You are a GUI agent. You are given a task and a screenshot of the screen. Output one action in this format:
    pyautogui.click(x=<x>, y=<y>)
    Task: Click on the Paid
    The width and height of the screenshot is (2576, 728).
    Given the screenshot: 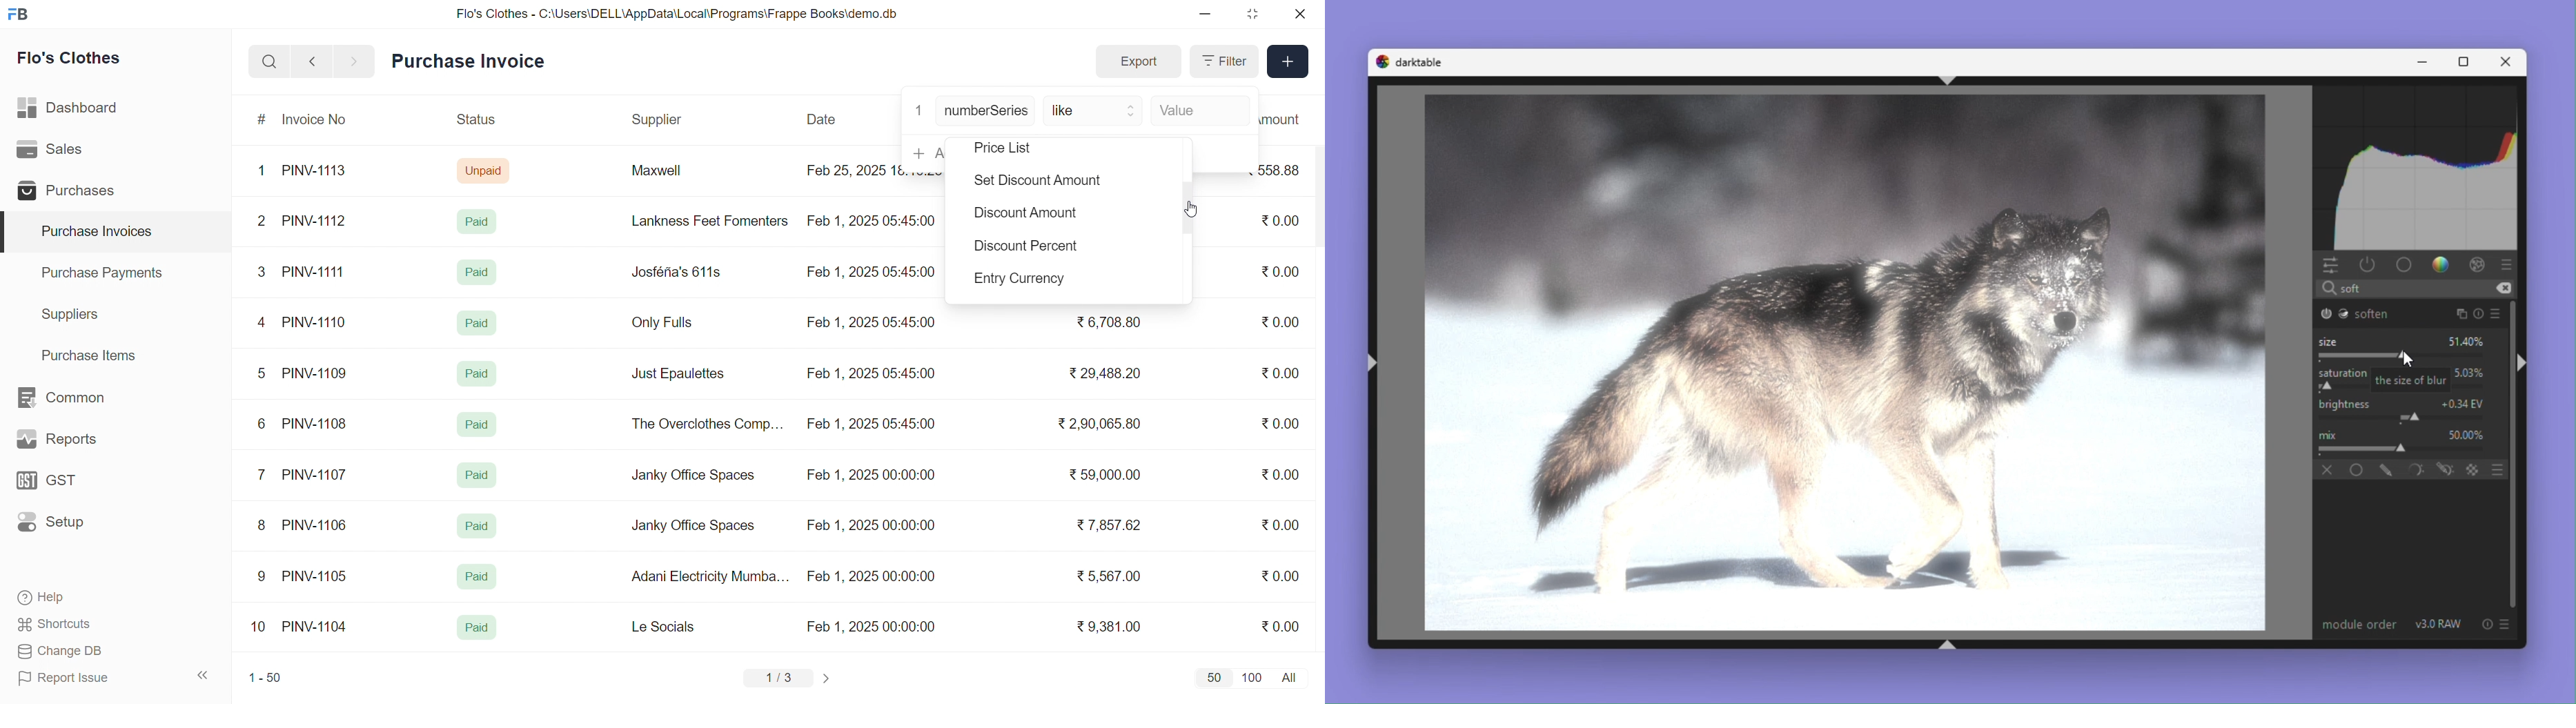 What is the action you would take?
    pyautogui.click(x=477, y=628)
    